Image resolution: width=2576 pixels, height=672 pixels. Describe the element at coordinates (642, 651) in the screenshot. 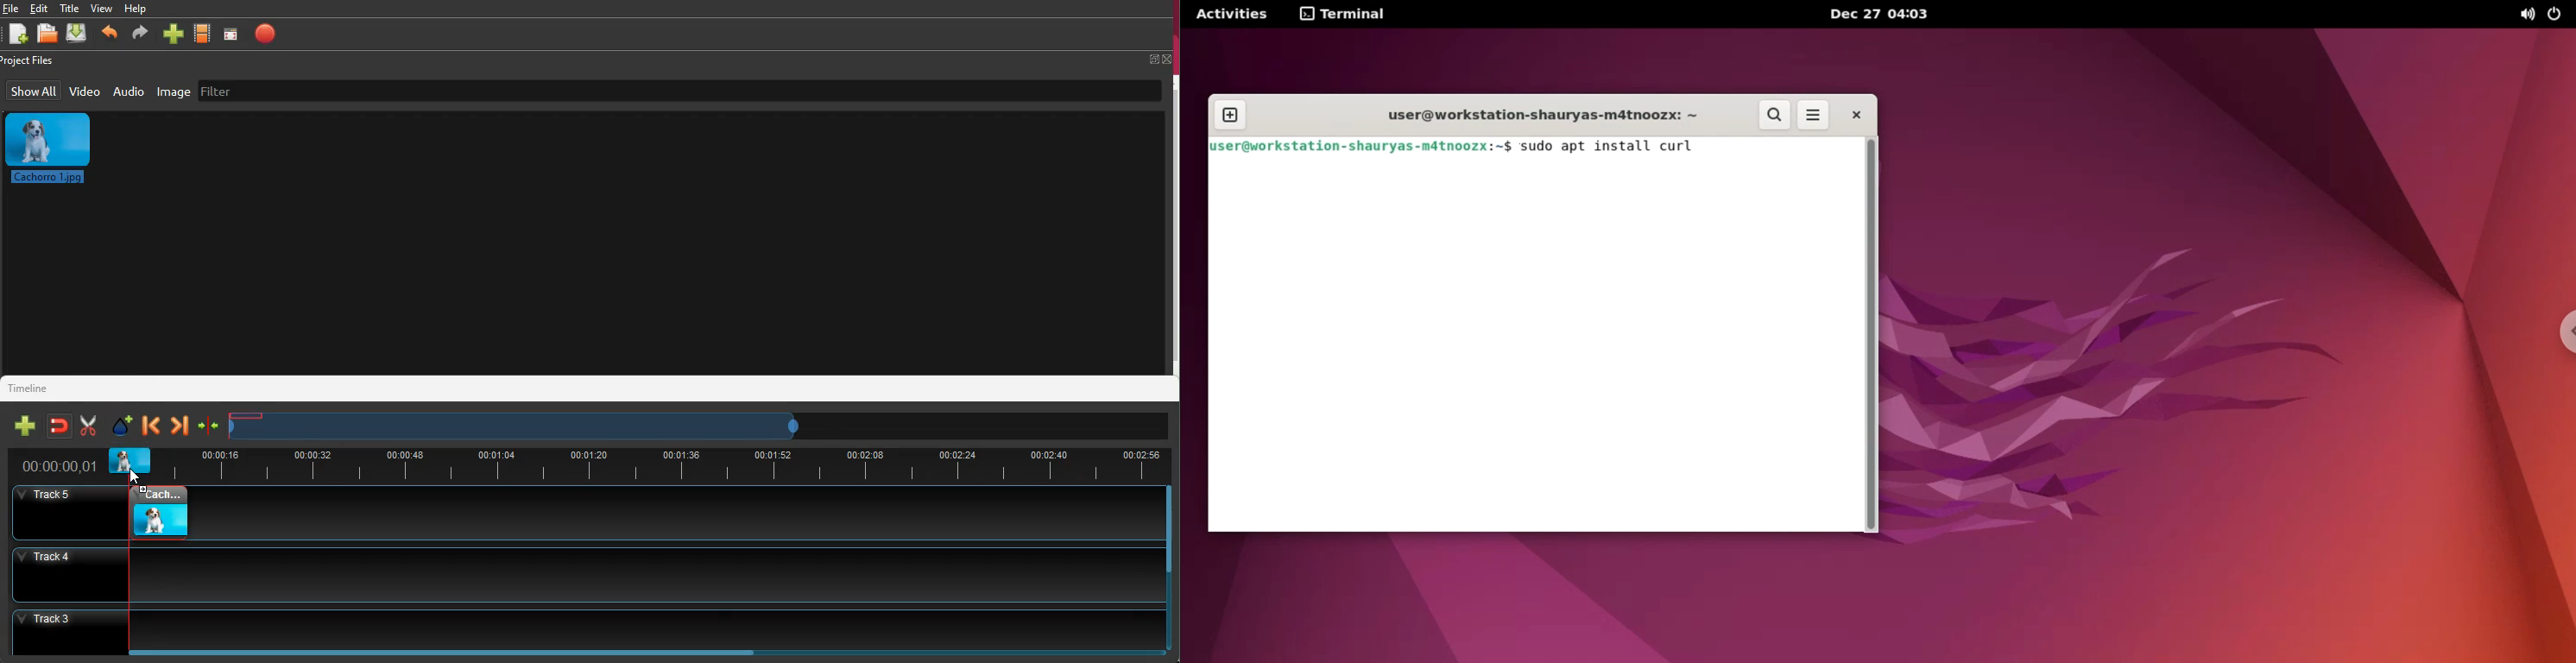

I see `scrollbar` at that location.